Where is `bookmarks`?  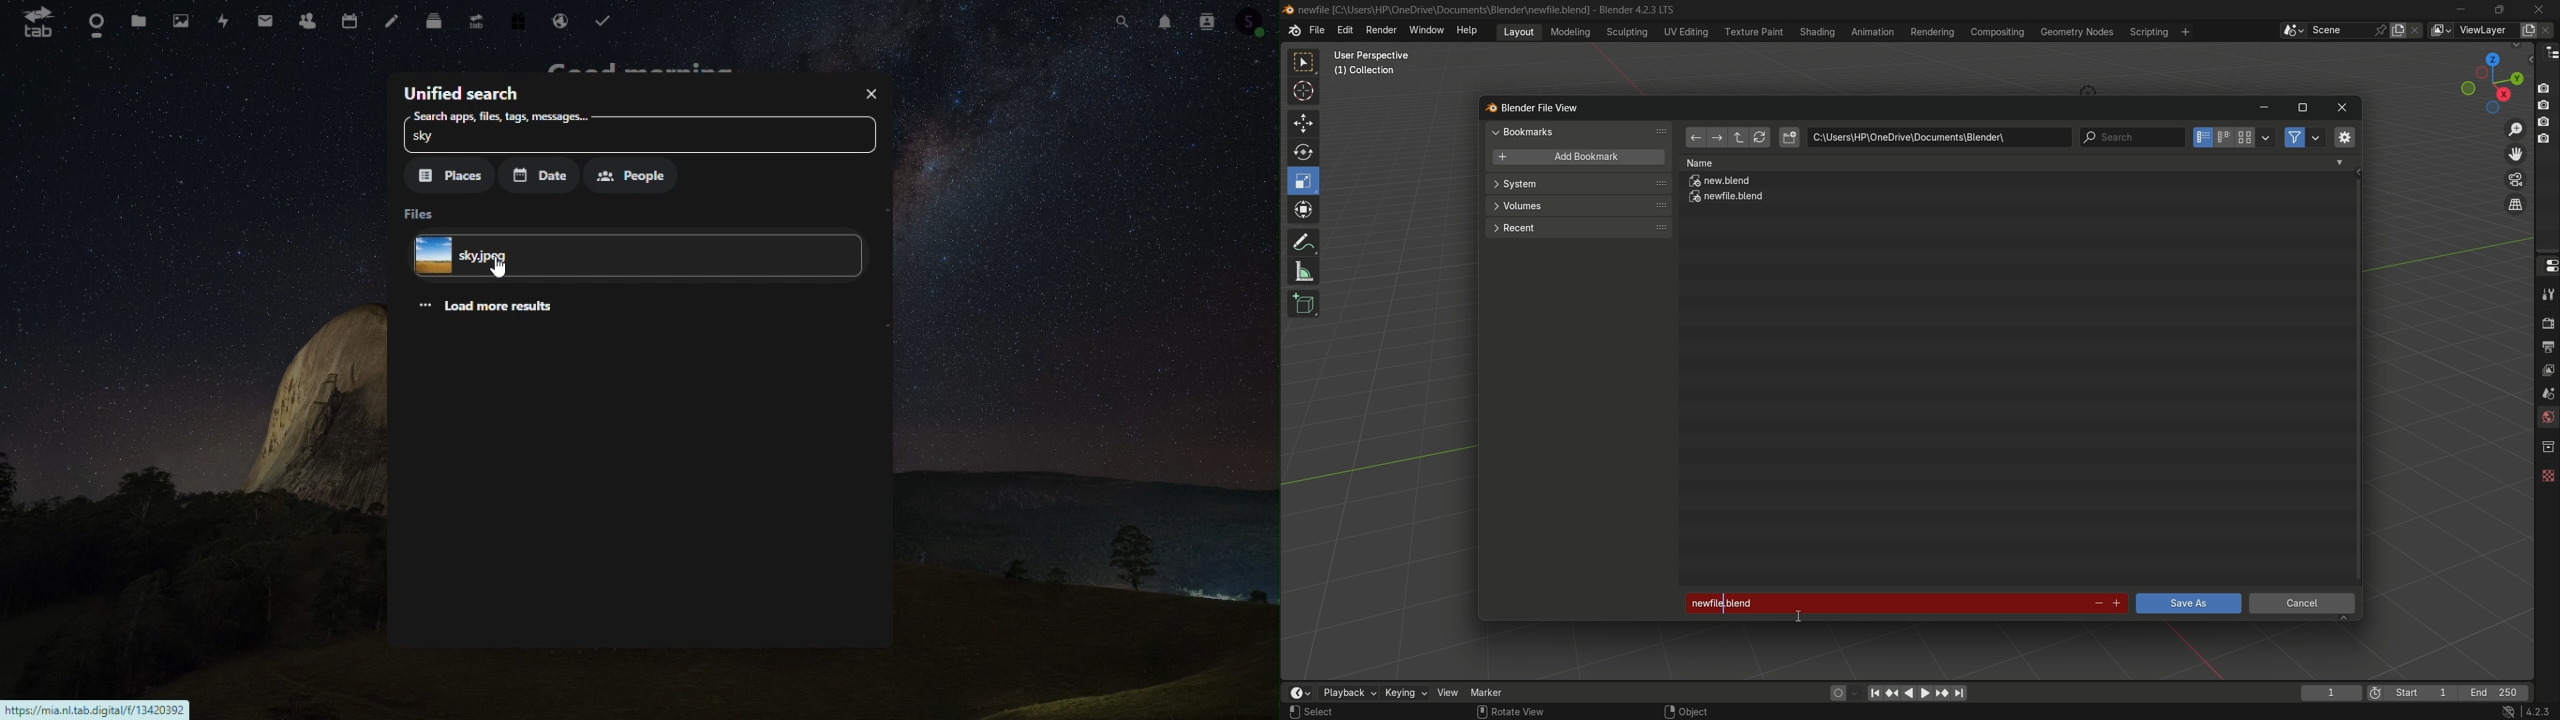 bookmarks is located at coordinates (1581, 131).